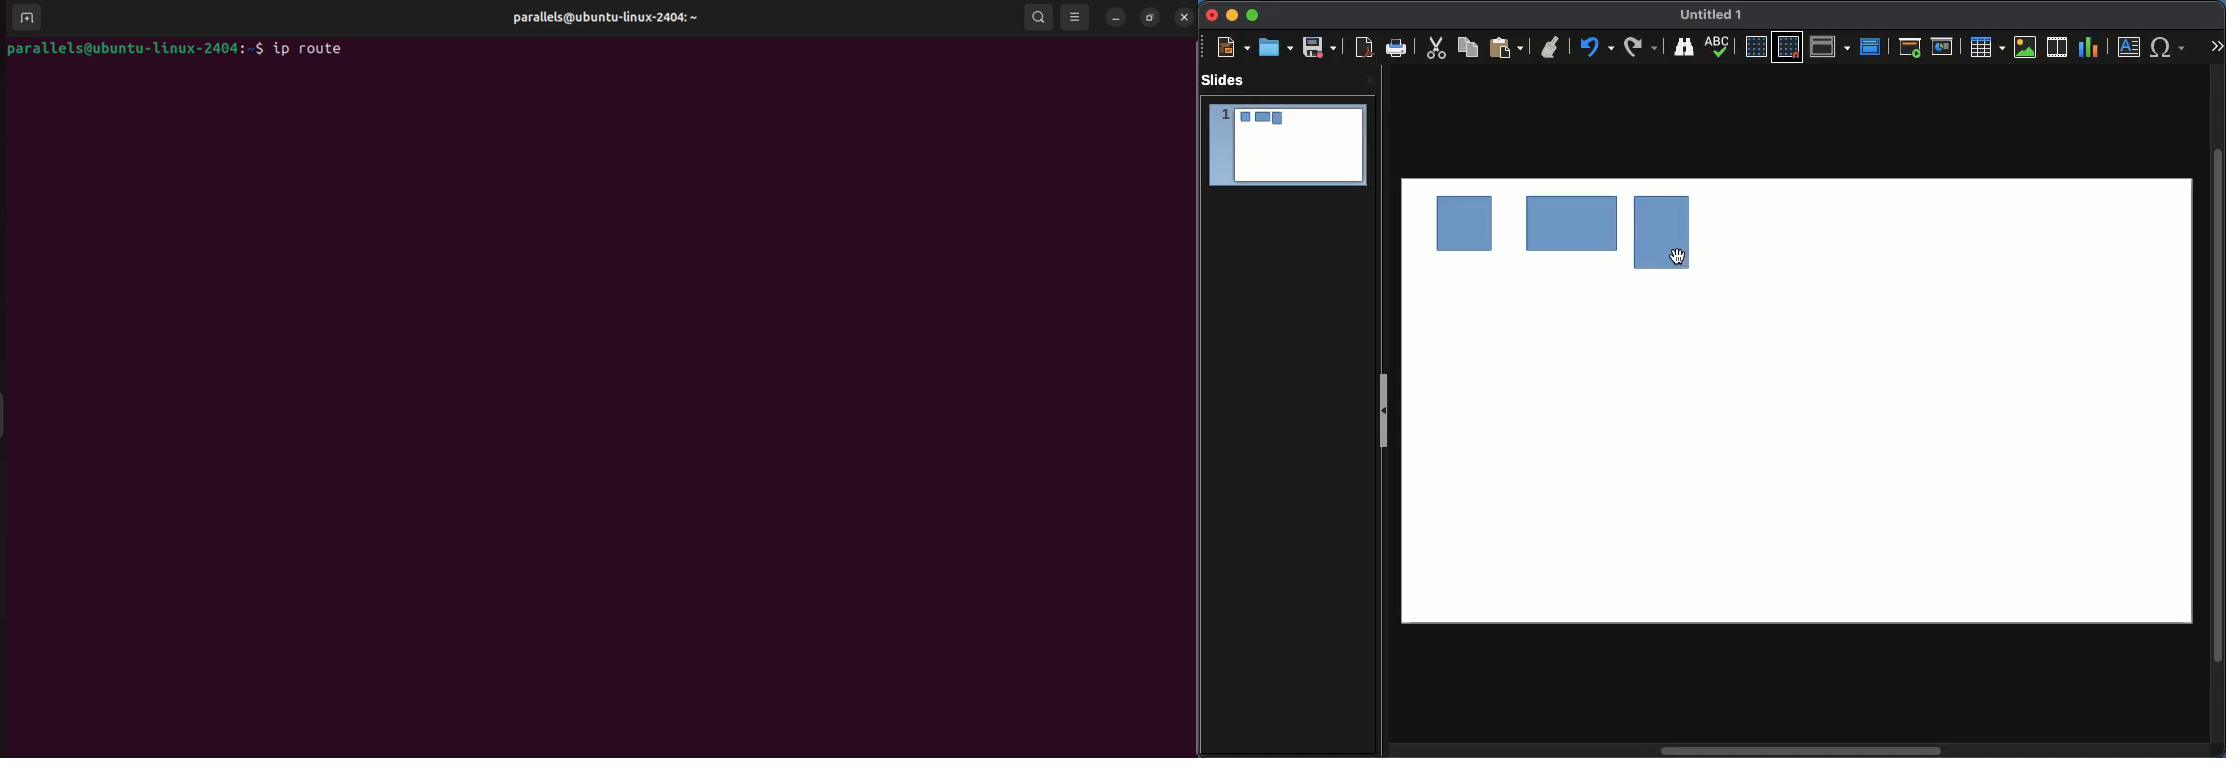  Describe the element at coordinates (1594, 47) in the screenshot. I see `Redo` at that location.